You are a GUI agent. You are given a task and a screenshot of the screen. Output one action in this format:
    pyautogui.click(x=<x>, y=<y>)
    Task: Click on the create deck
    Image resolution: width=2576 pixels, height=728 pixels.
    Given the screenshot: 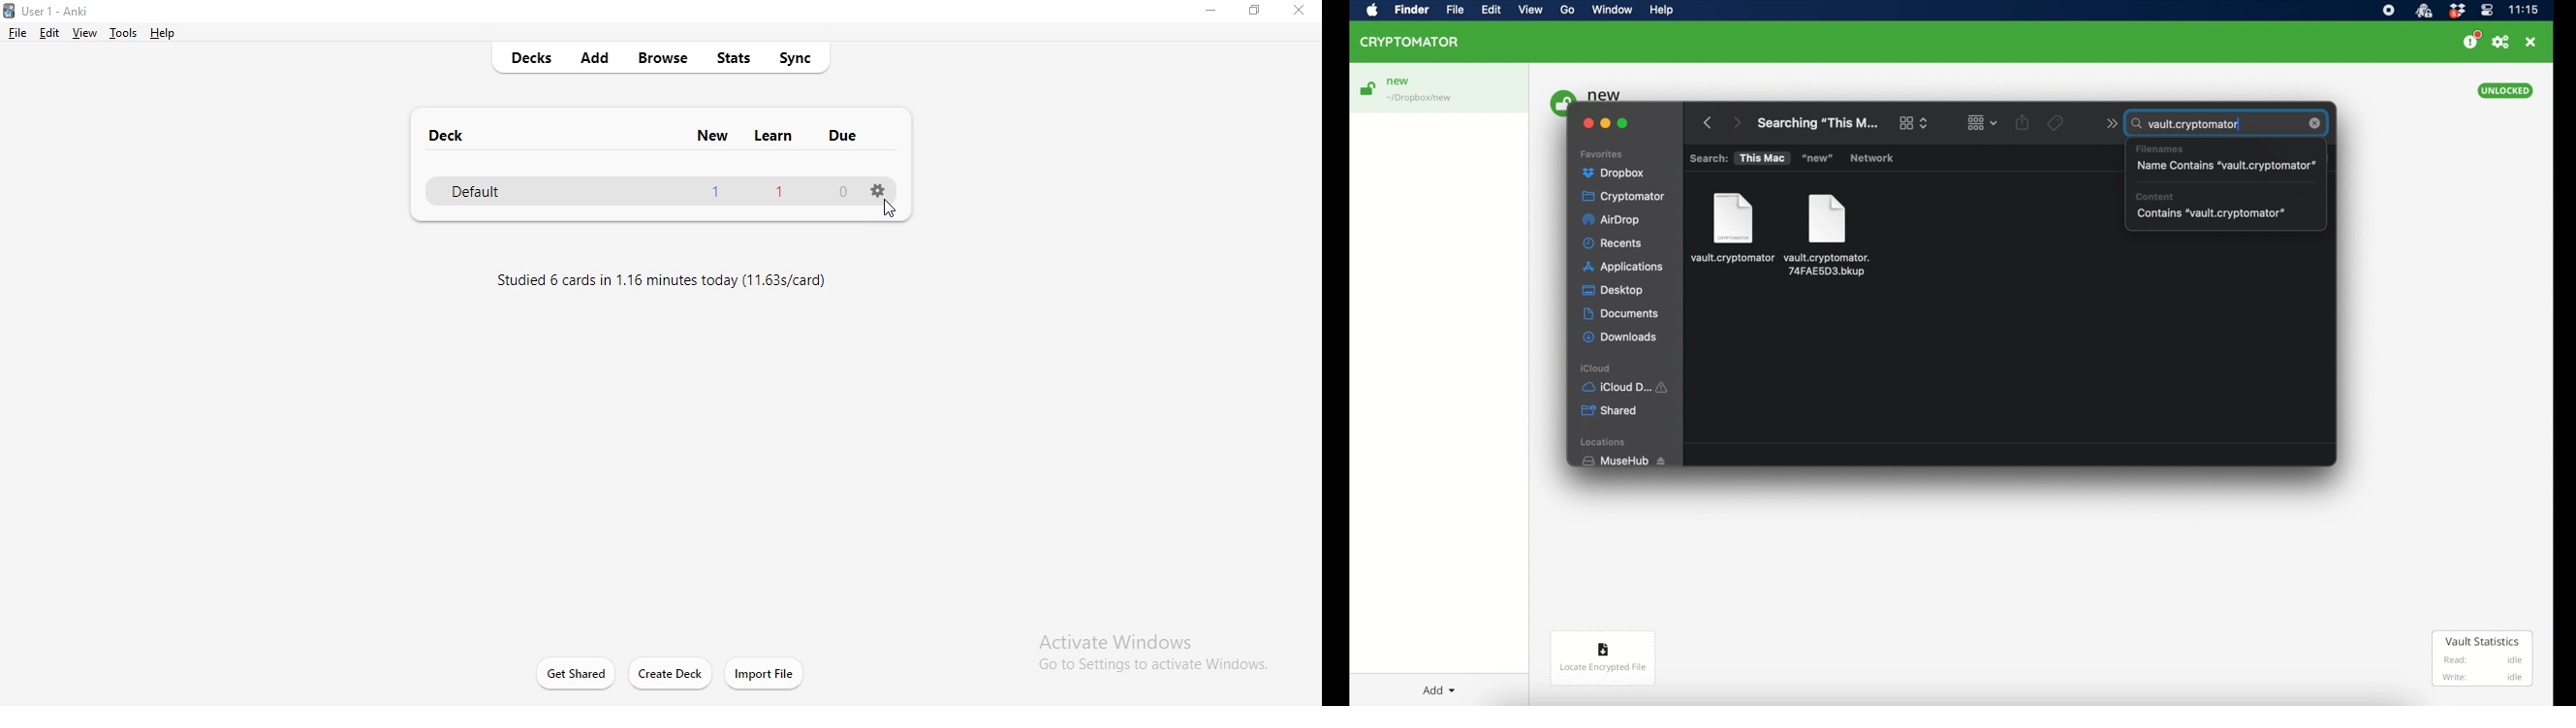 What is the action you would take?
    pyautogui.click(x=680, y=672)
    